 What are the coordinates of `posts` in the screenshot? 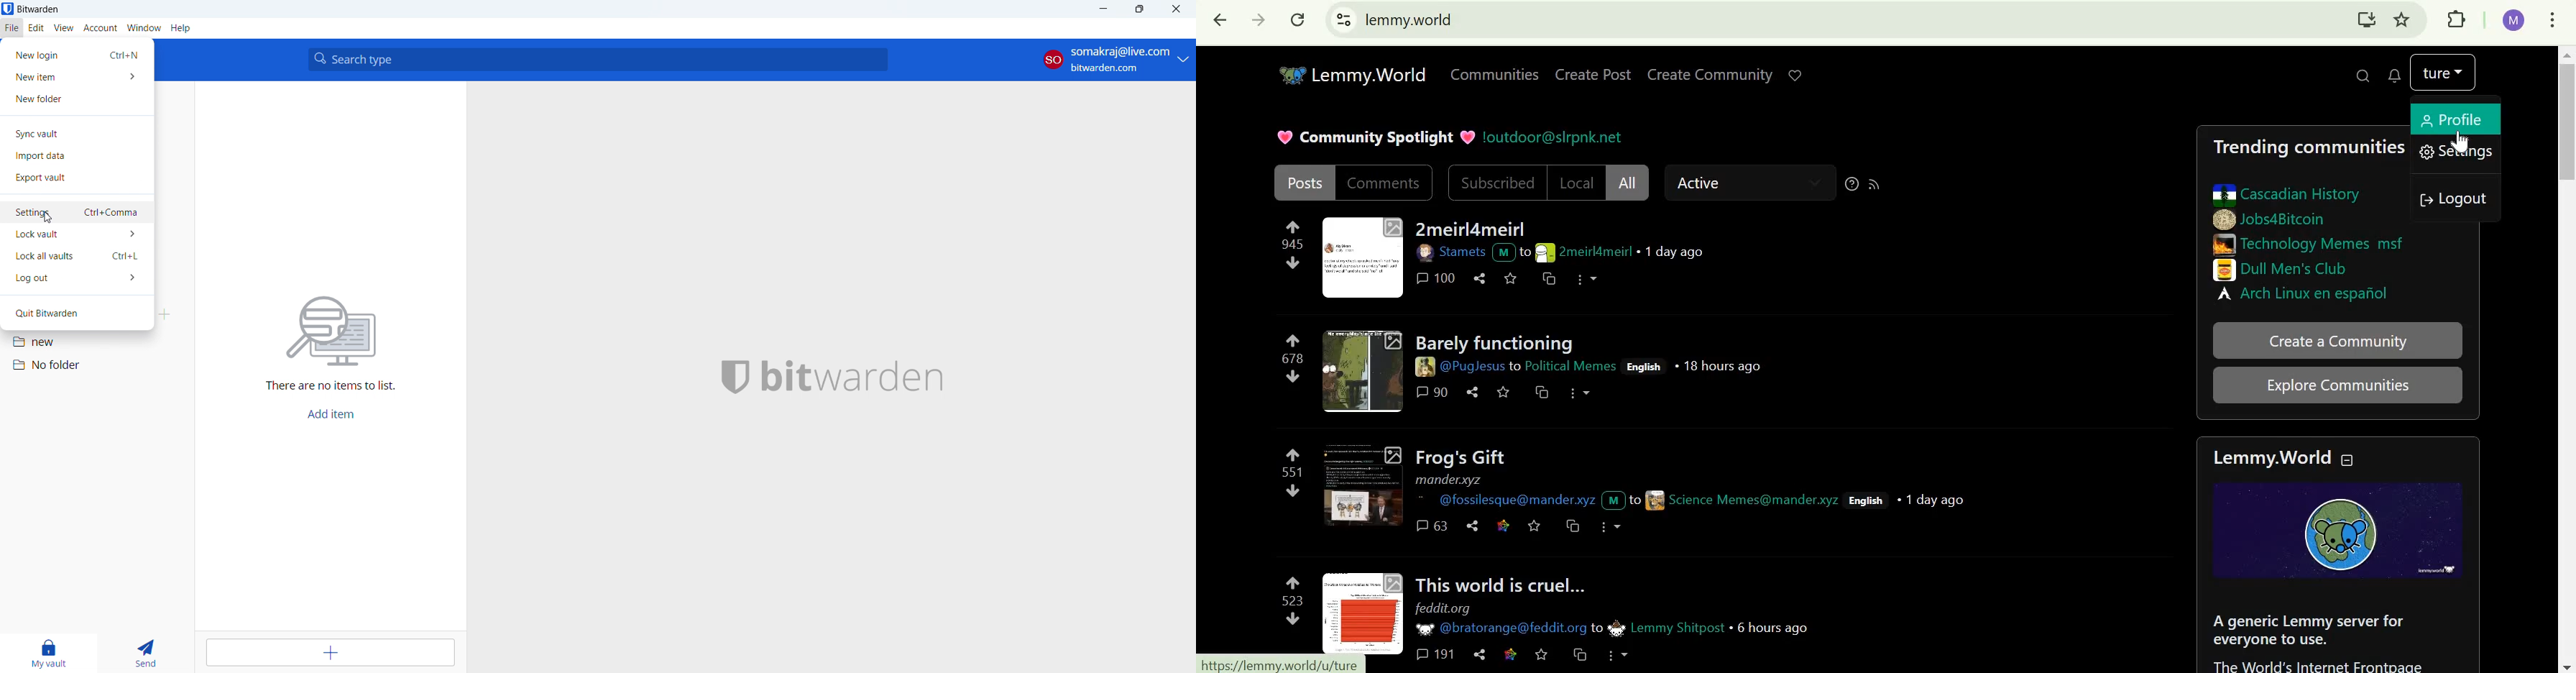 It's located at (1305, 181).